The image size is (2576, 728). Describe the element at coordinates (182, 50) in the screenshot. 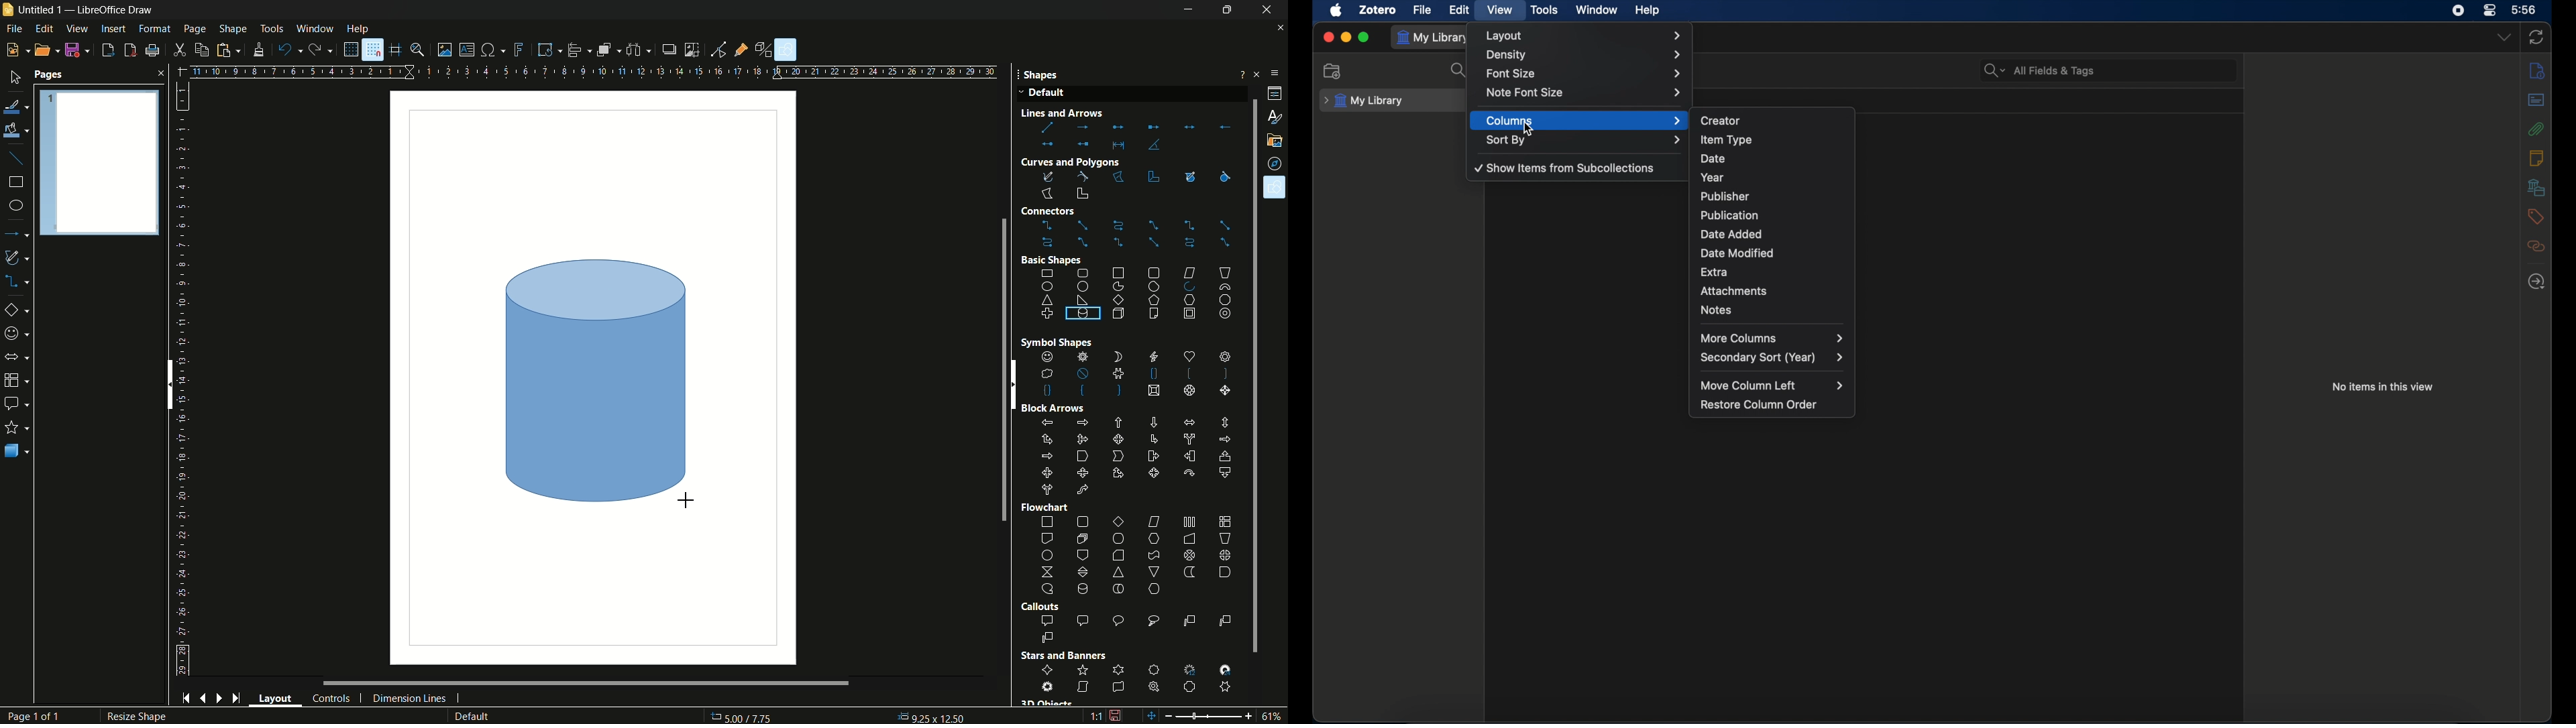

I see `cut` at that location.